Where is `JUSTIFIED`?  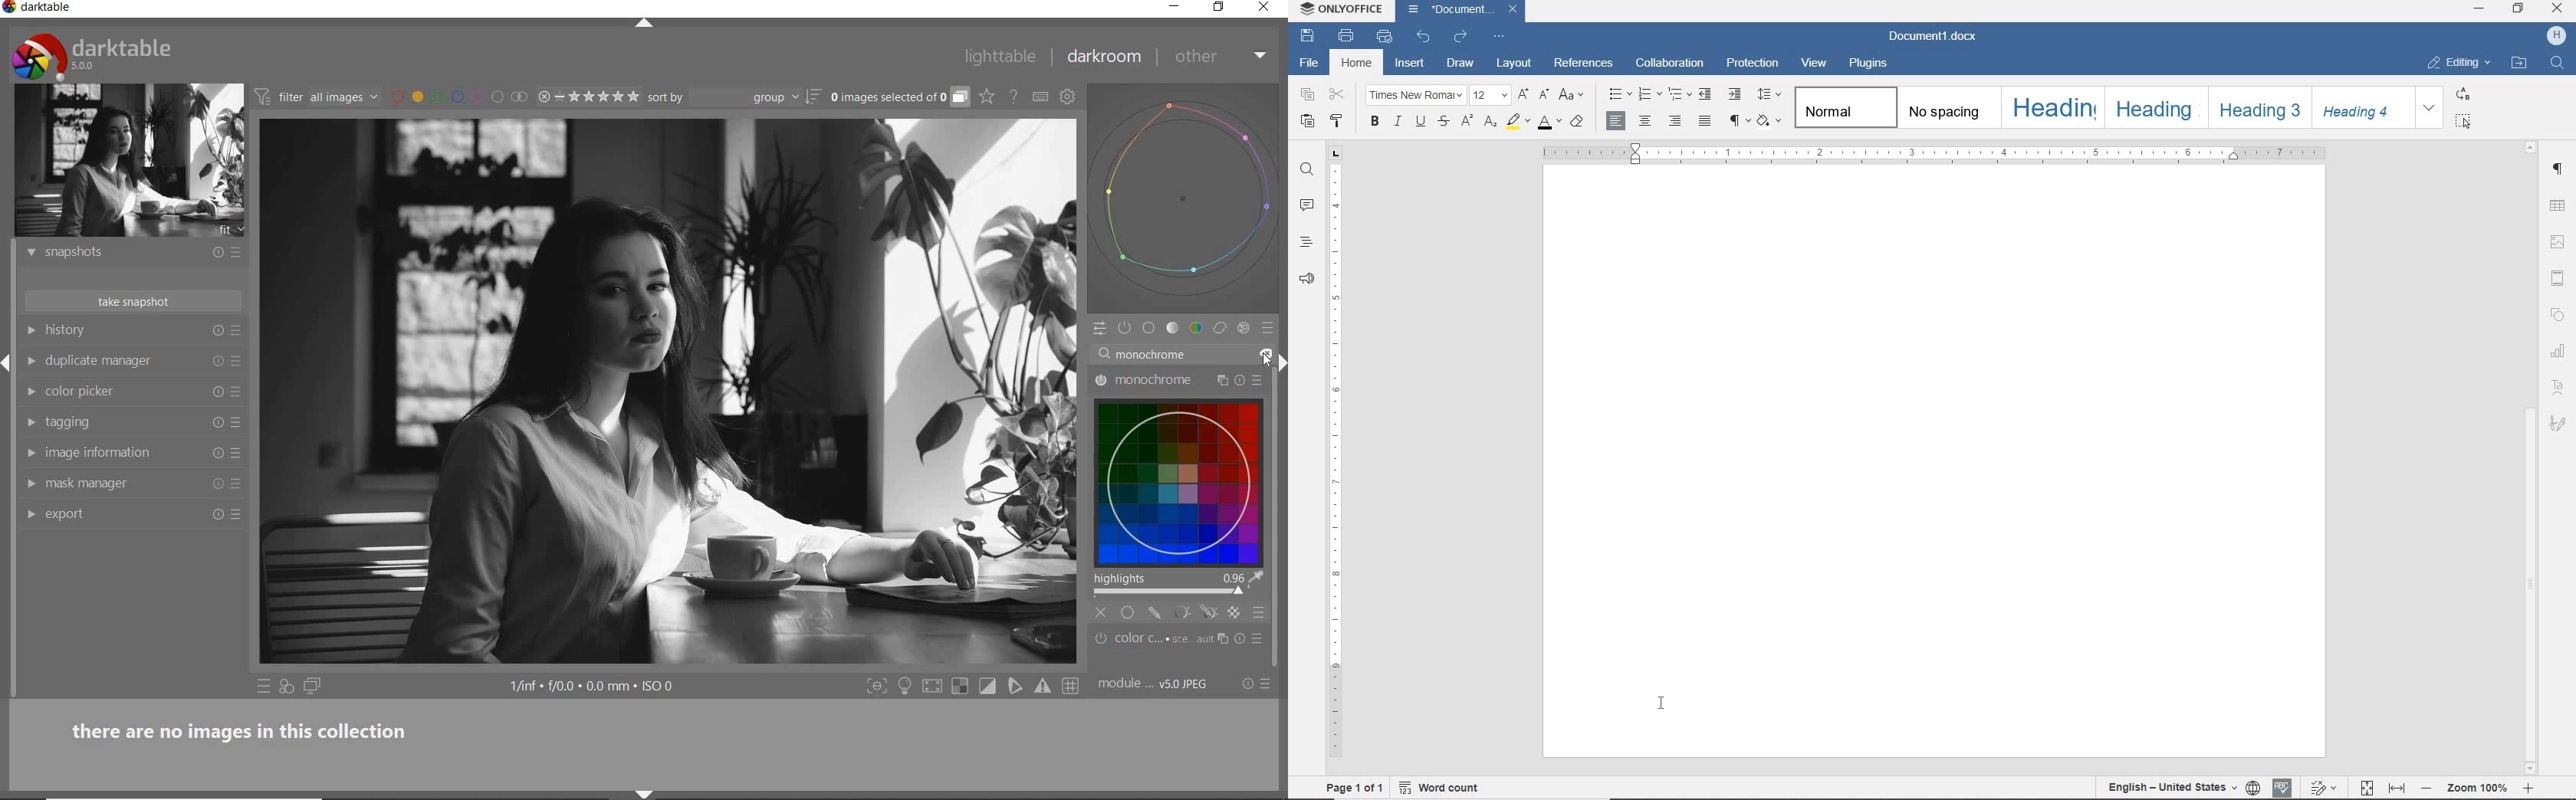 JUSTIFIED is located at coordinates (1704, 123).